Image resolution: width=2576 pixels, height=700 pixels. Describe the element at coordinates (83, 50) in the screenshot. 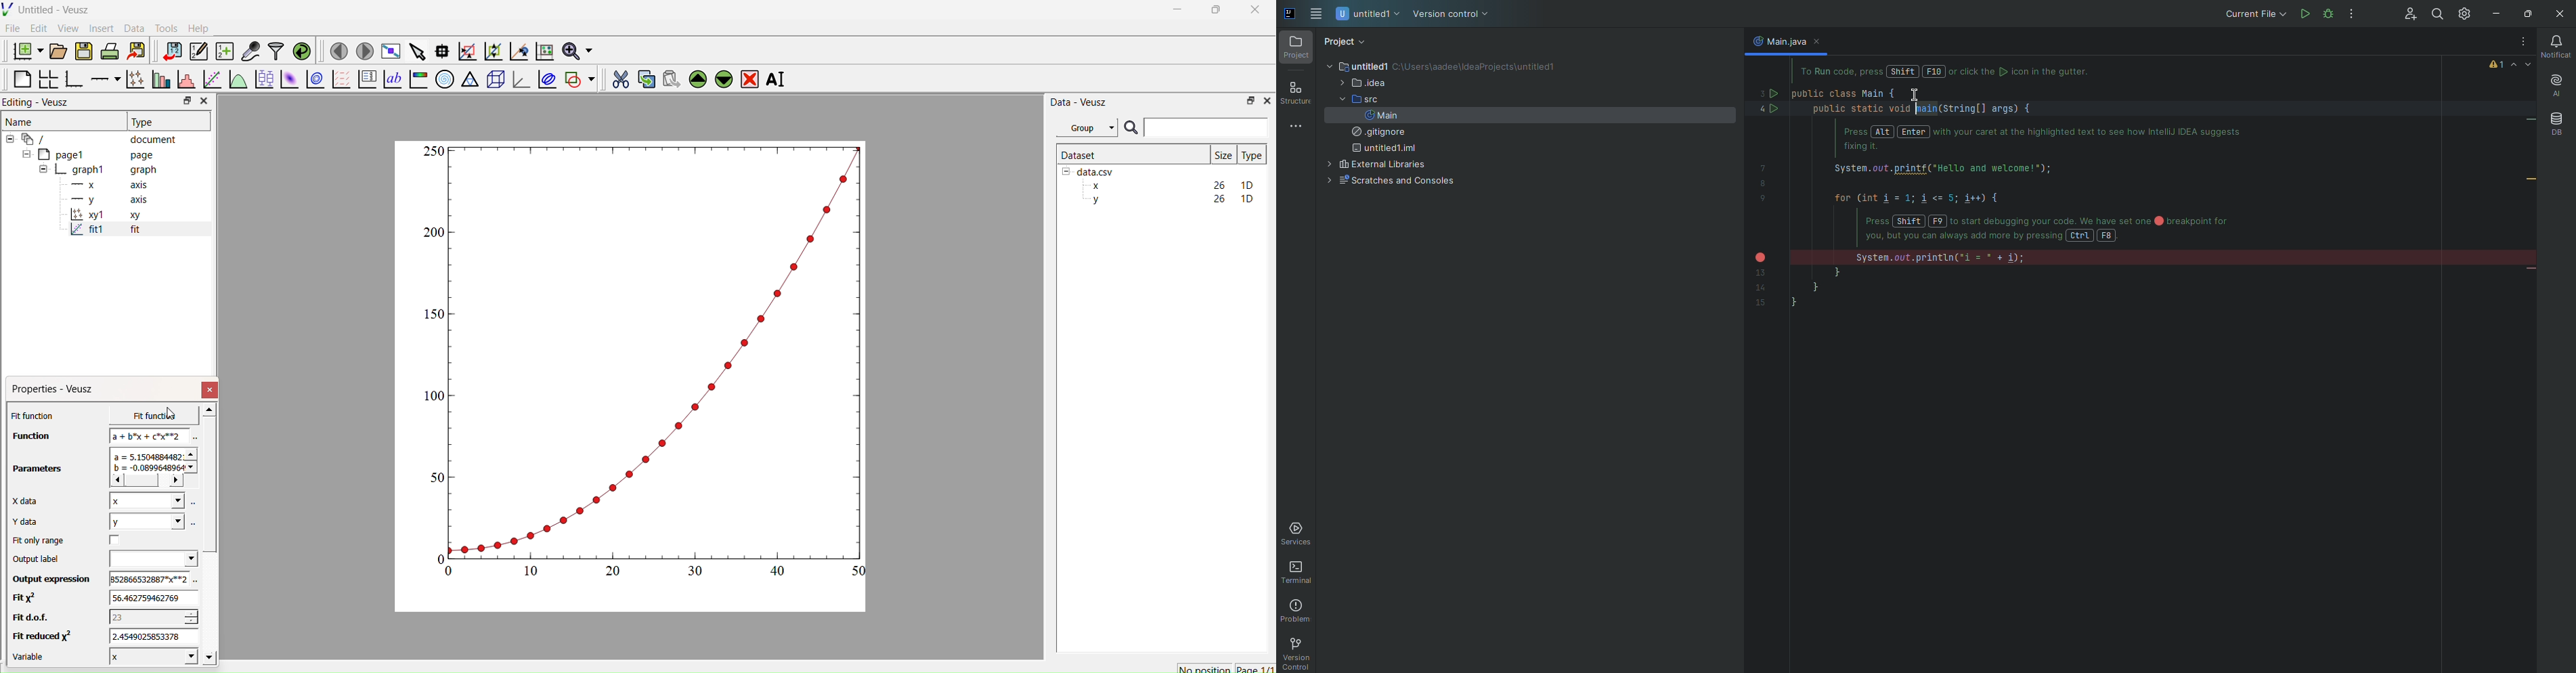

I see `Save` at that location.